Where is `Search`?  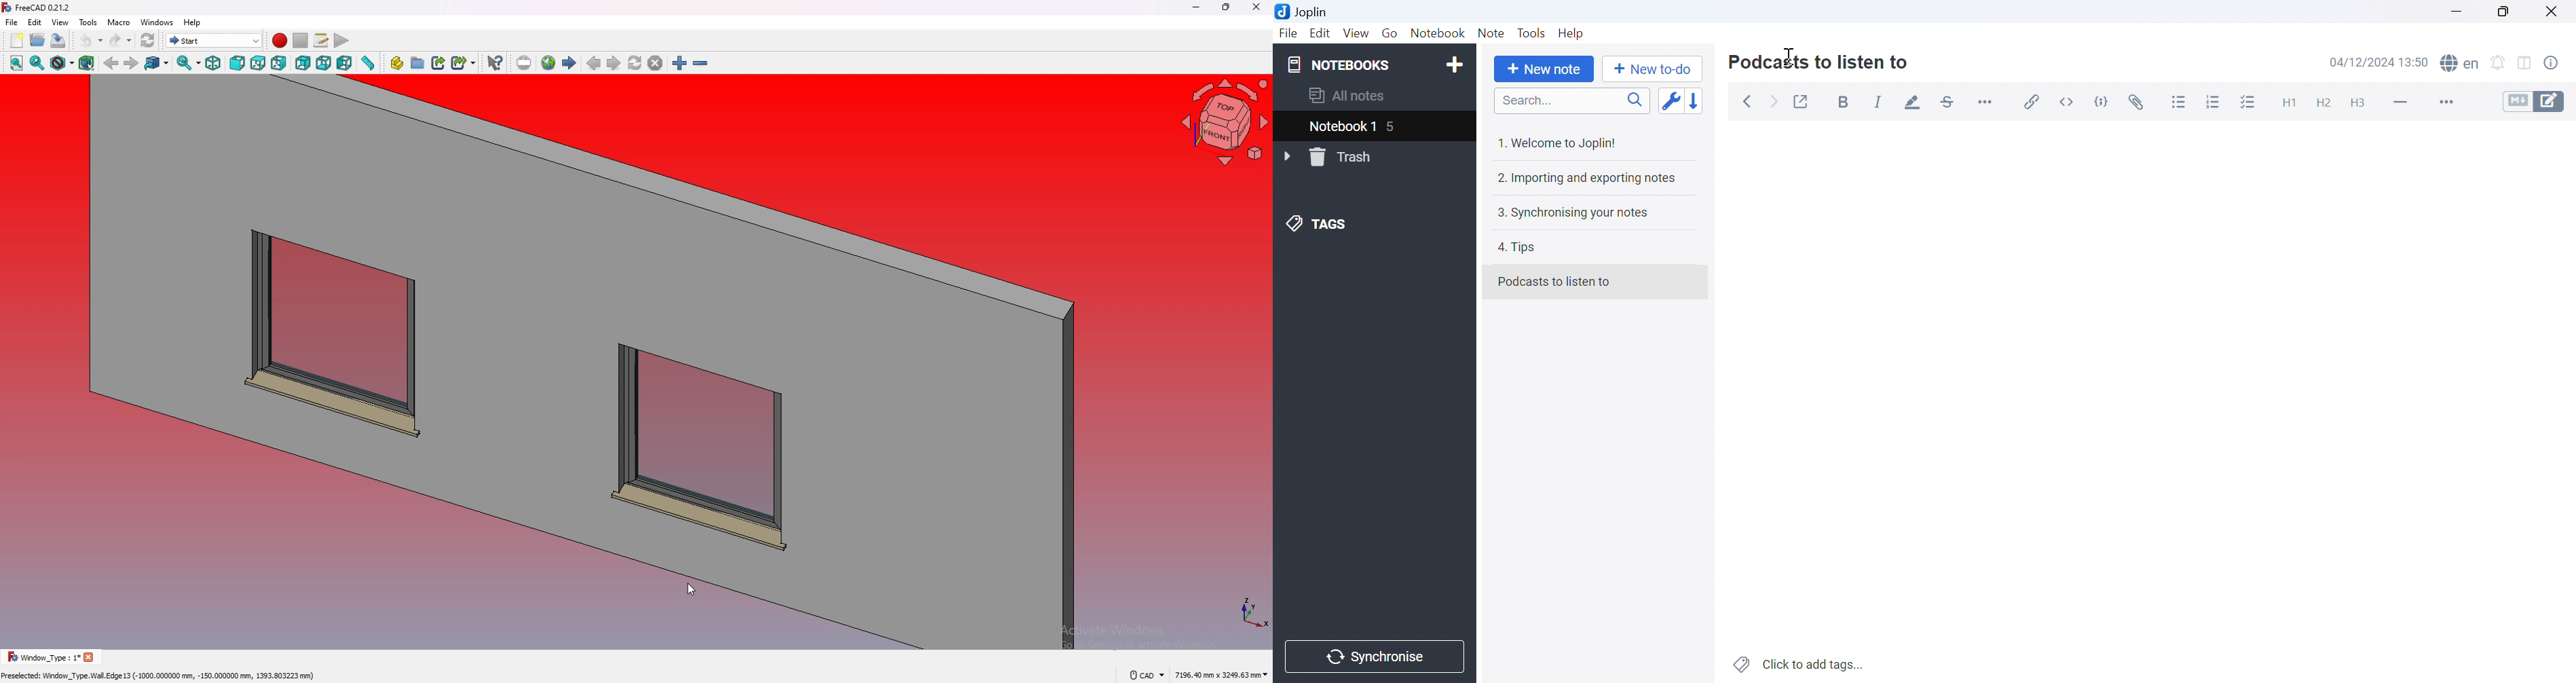
Search is located at coordinates (1571, 101).